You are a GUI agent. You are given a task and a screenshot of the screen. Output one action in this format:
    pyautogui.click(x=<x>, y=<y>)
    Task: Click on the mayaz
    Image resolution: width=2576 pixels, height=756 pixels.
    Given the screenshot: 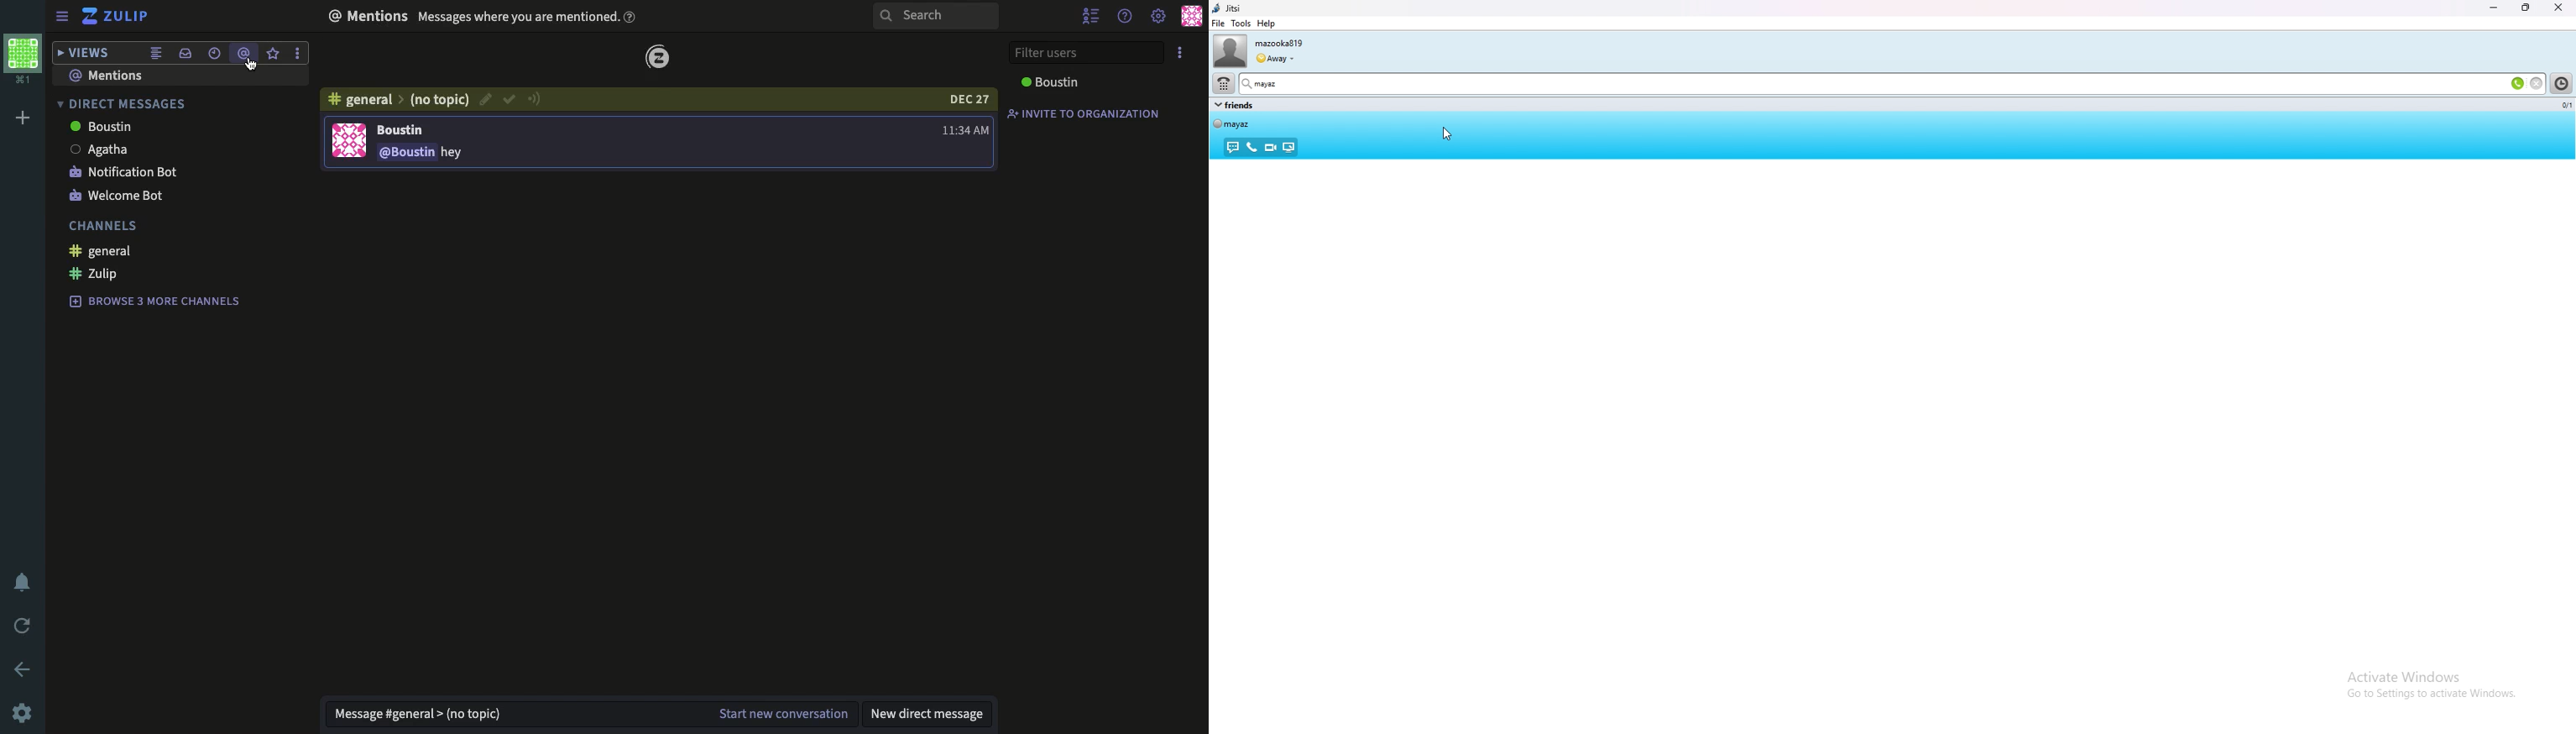 What is the action you would take?
    pyautogui.click(x=1239, y=123)
    